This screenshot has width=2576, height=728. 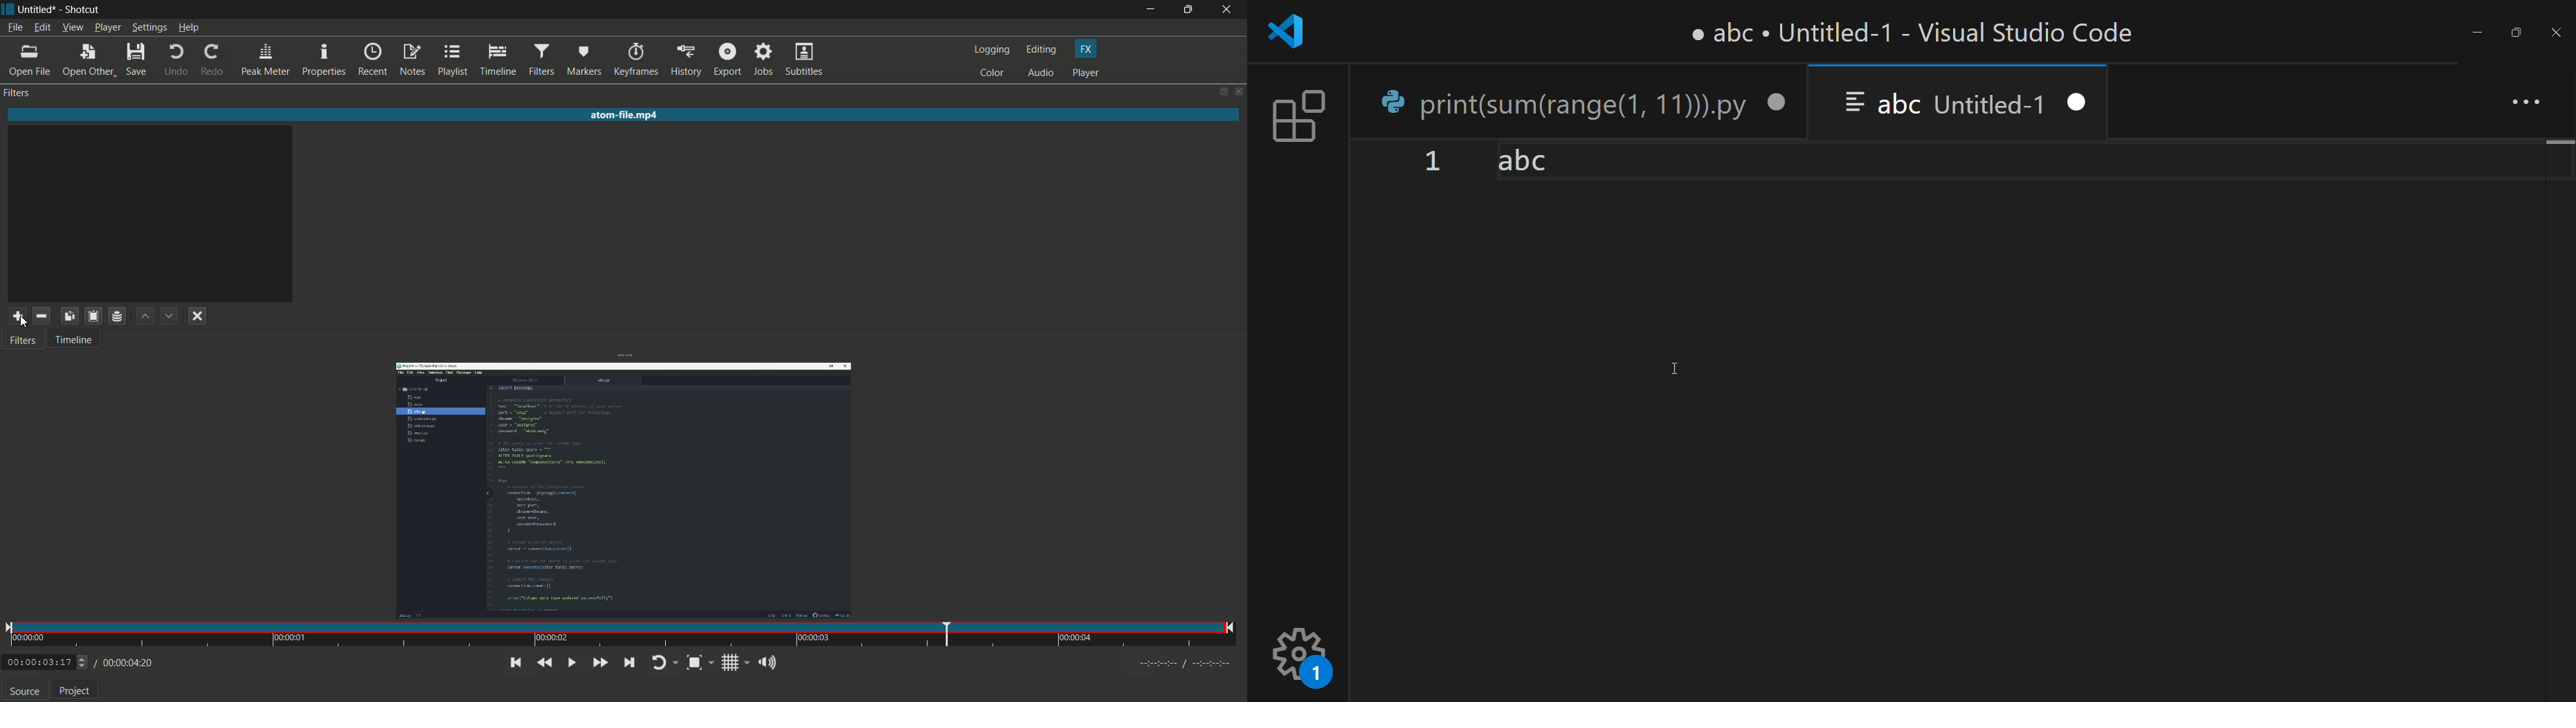 I want to click on file menu, so click(x=15, y=27).